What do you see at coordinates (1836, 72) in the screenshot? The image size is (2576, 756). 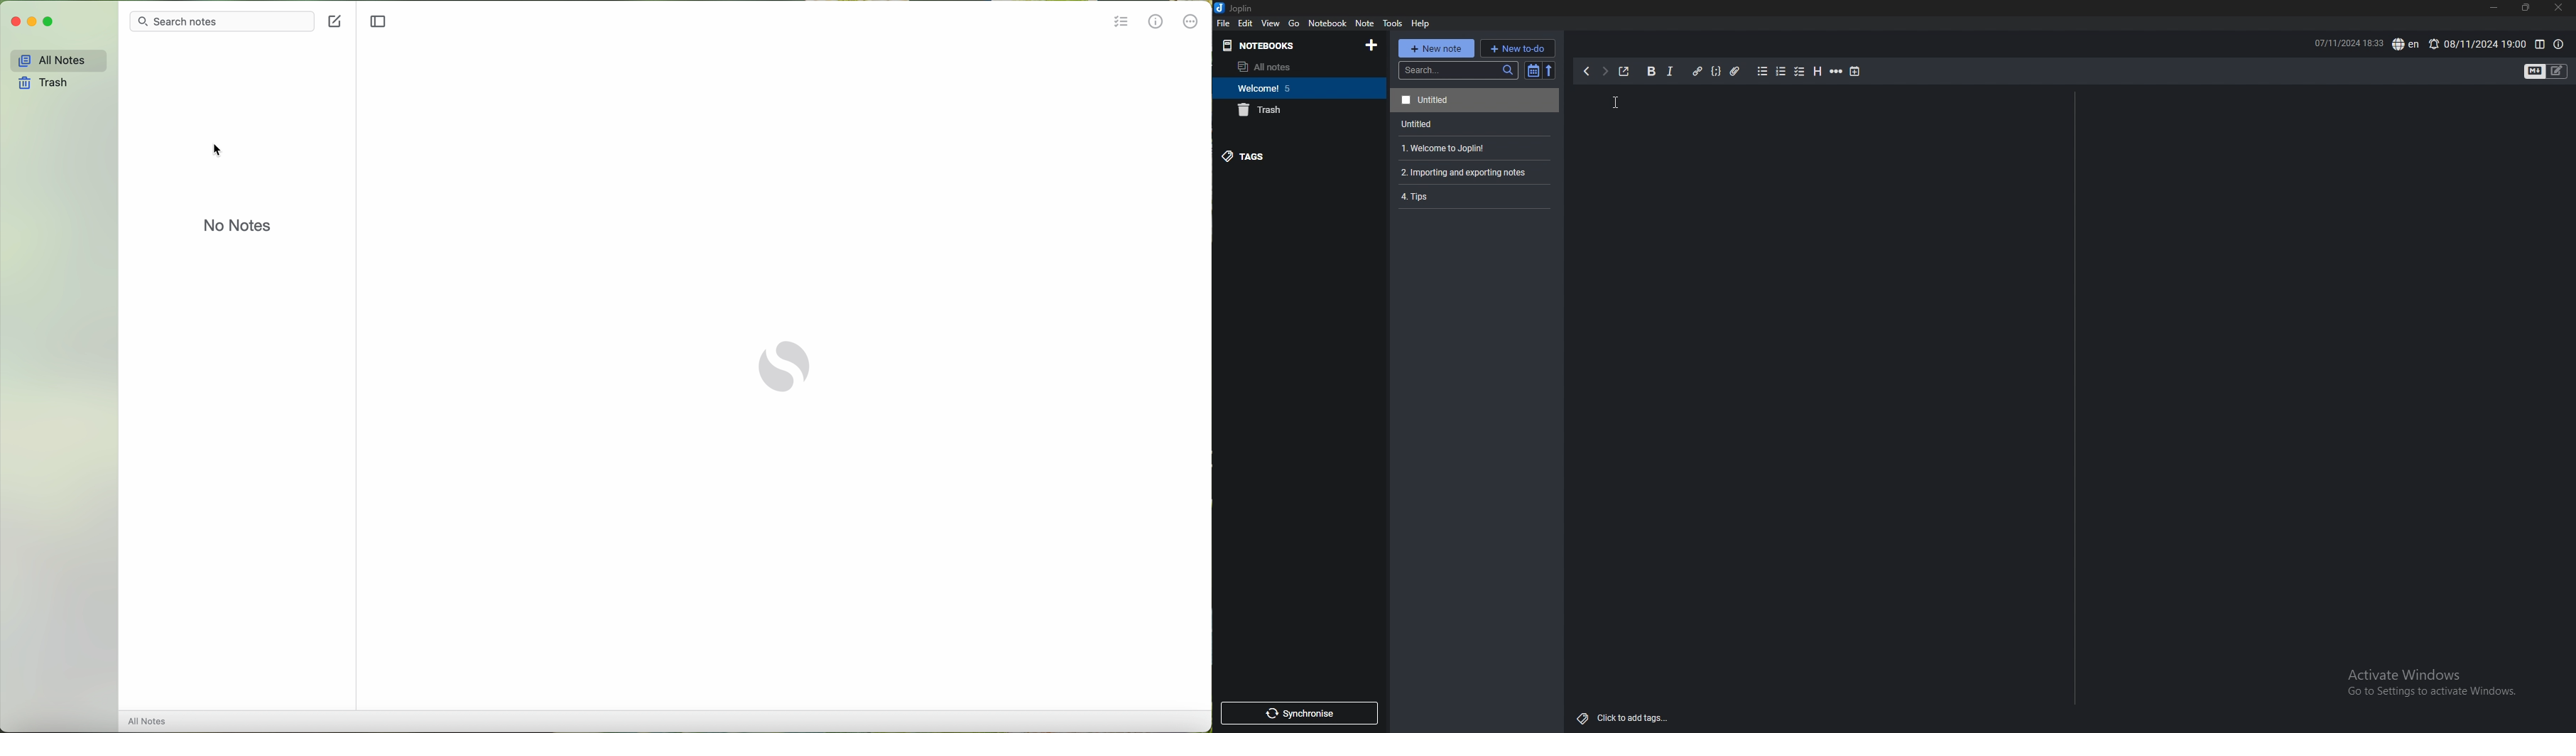 I see `horizontal rule` at bounding box center [1836, 72].